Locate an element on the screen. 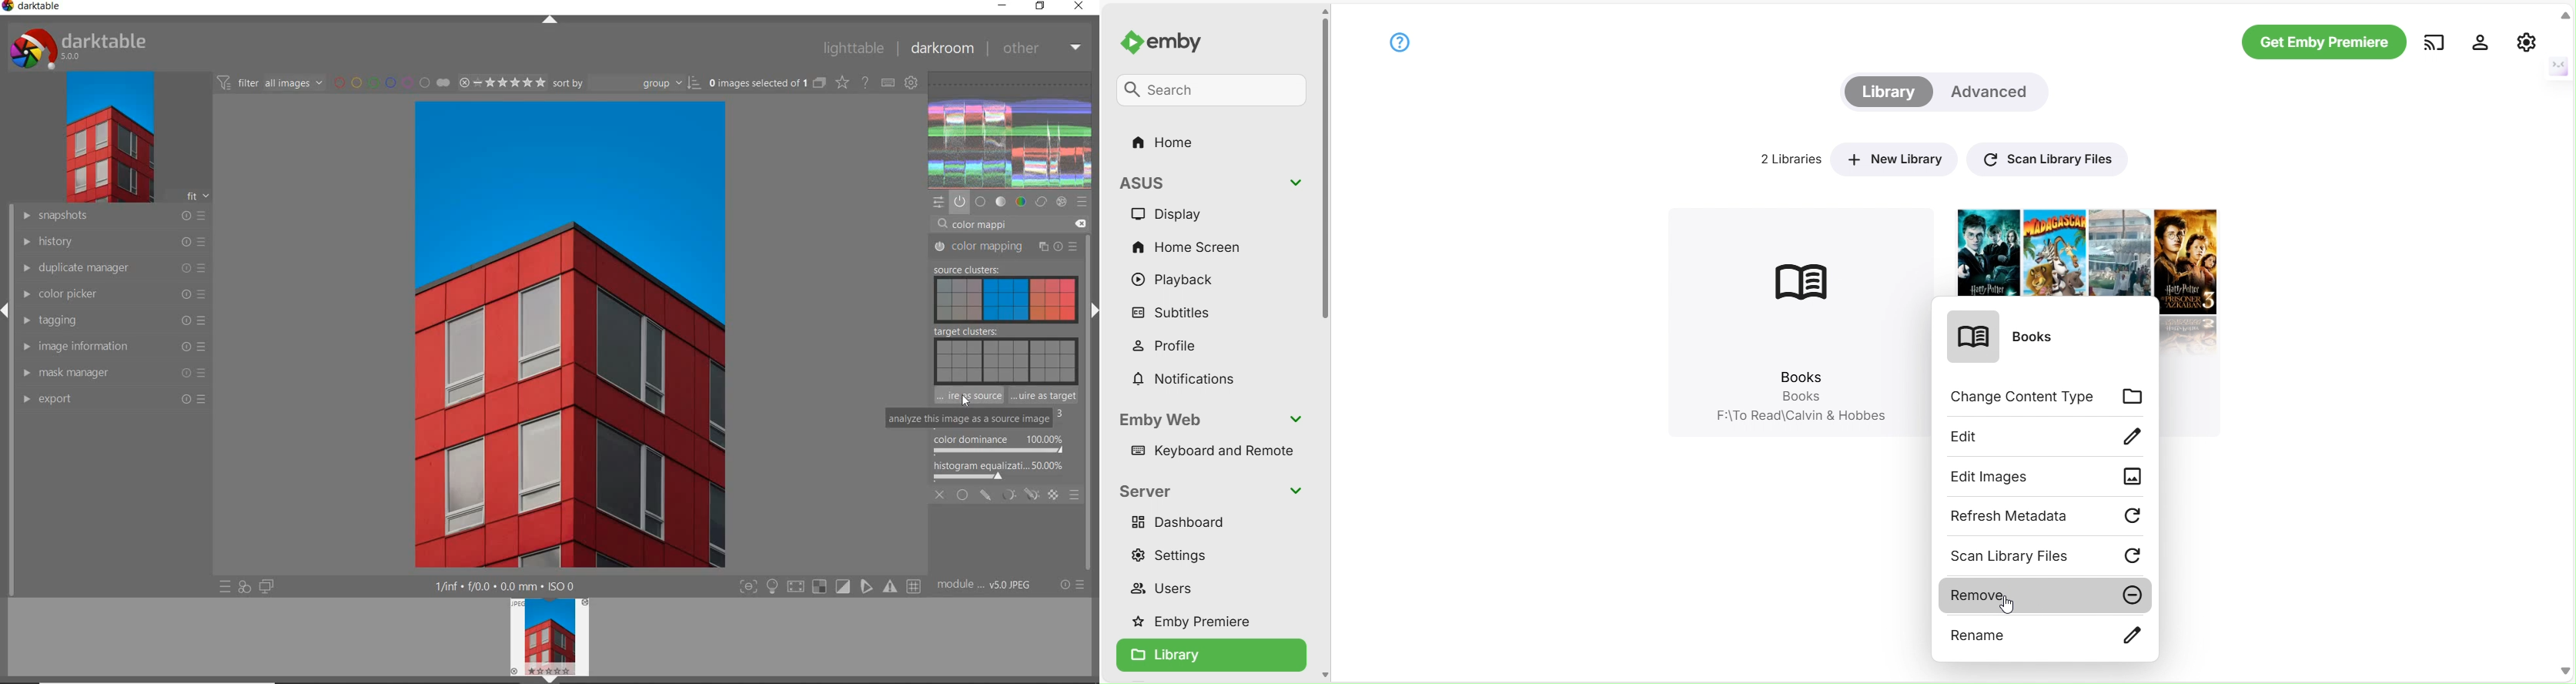 Image resolution: width=2576 pixels, height=700 pixels. quick access to preset is located at coordinates (225, 587).